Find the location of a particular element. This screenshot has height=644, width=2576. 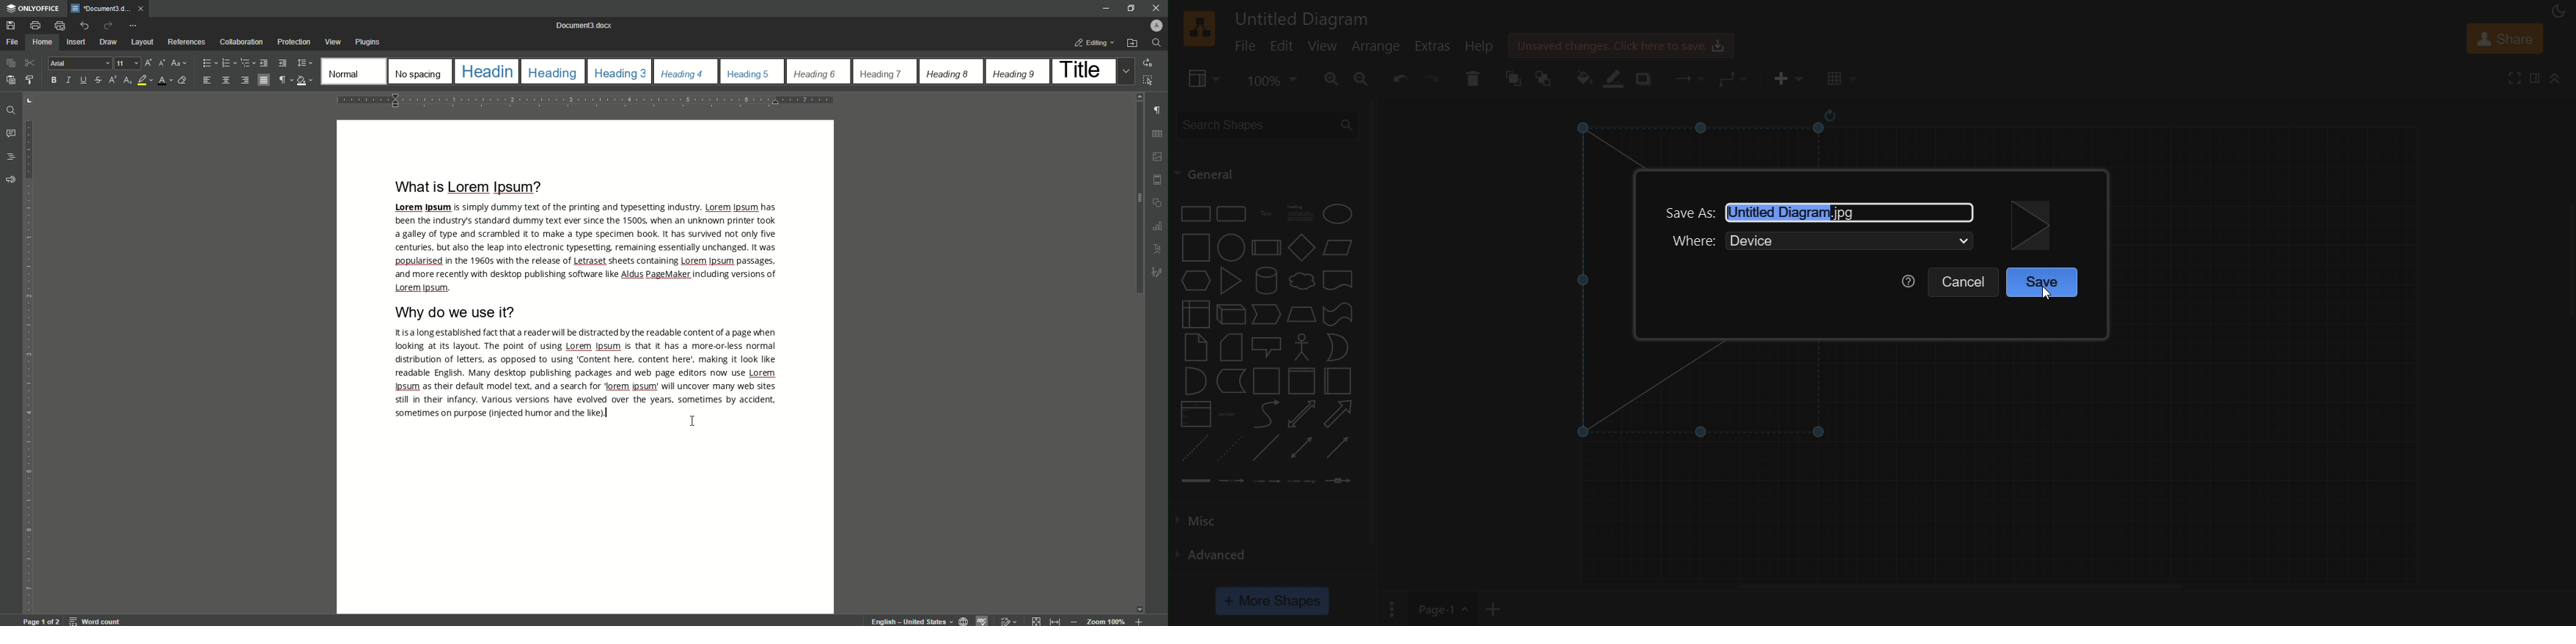

Feedback is located at coordinates (13, 178).